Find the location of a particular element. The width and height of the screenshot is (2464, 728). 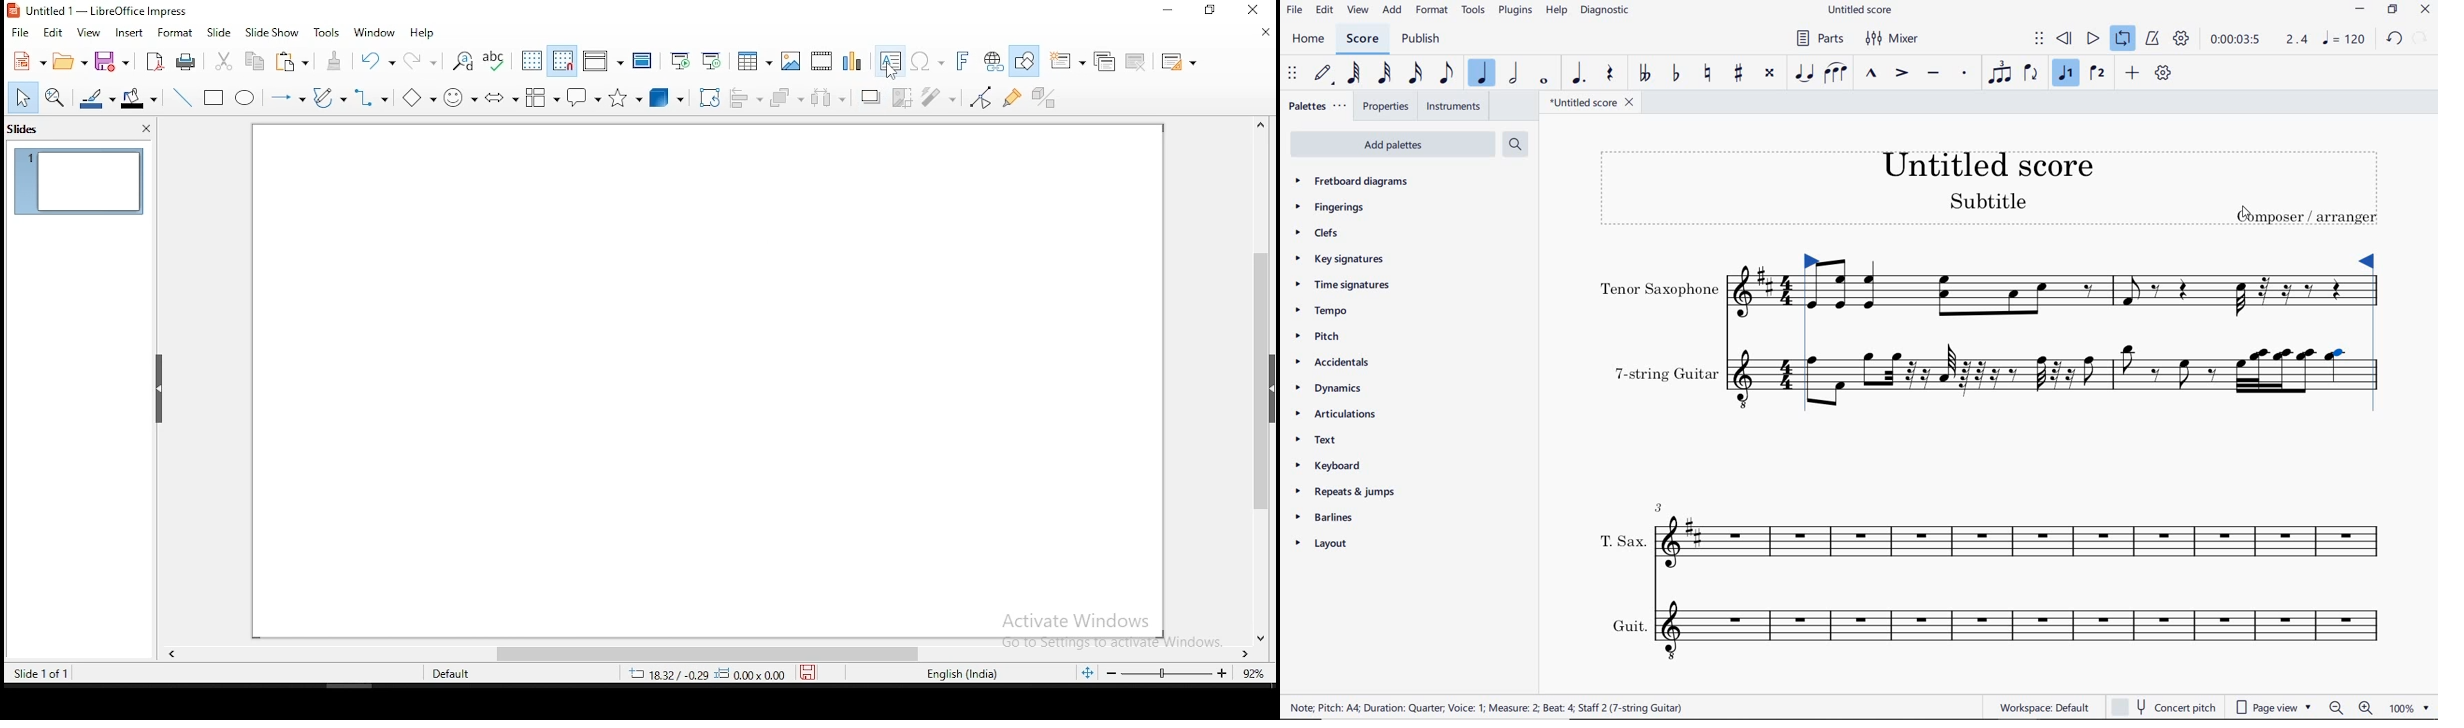

TOGGLE SHARP is located at coordinates (1739, 72).